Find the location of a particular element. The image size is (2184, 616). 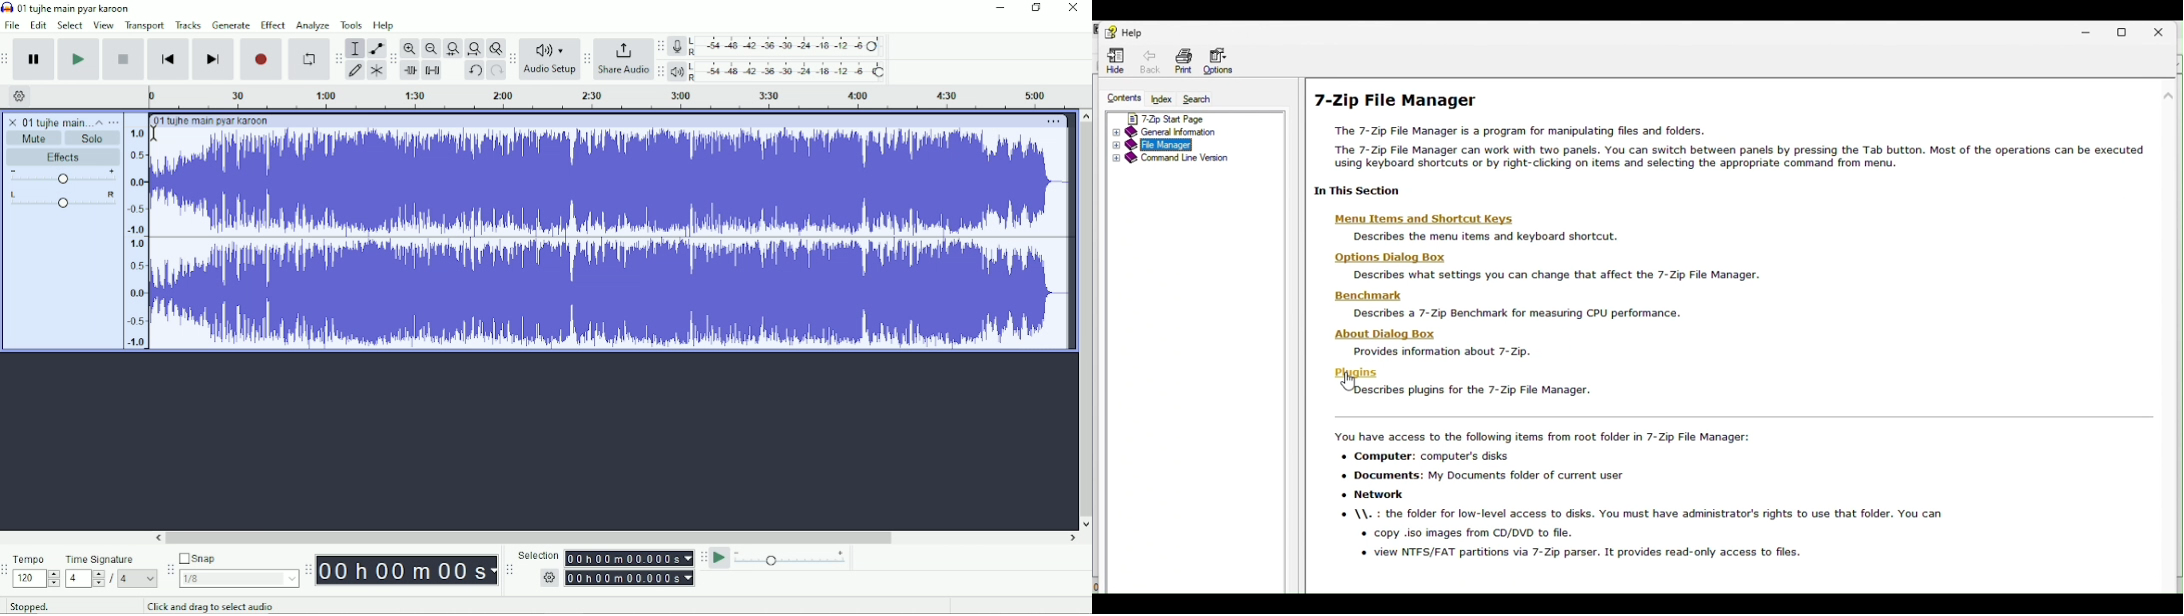

View is located at coordinates (104, 25).